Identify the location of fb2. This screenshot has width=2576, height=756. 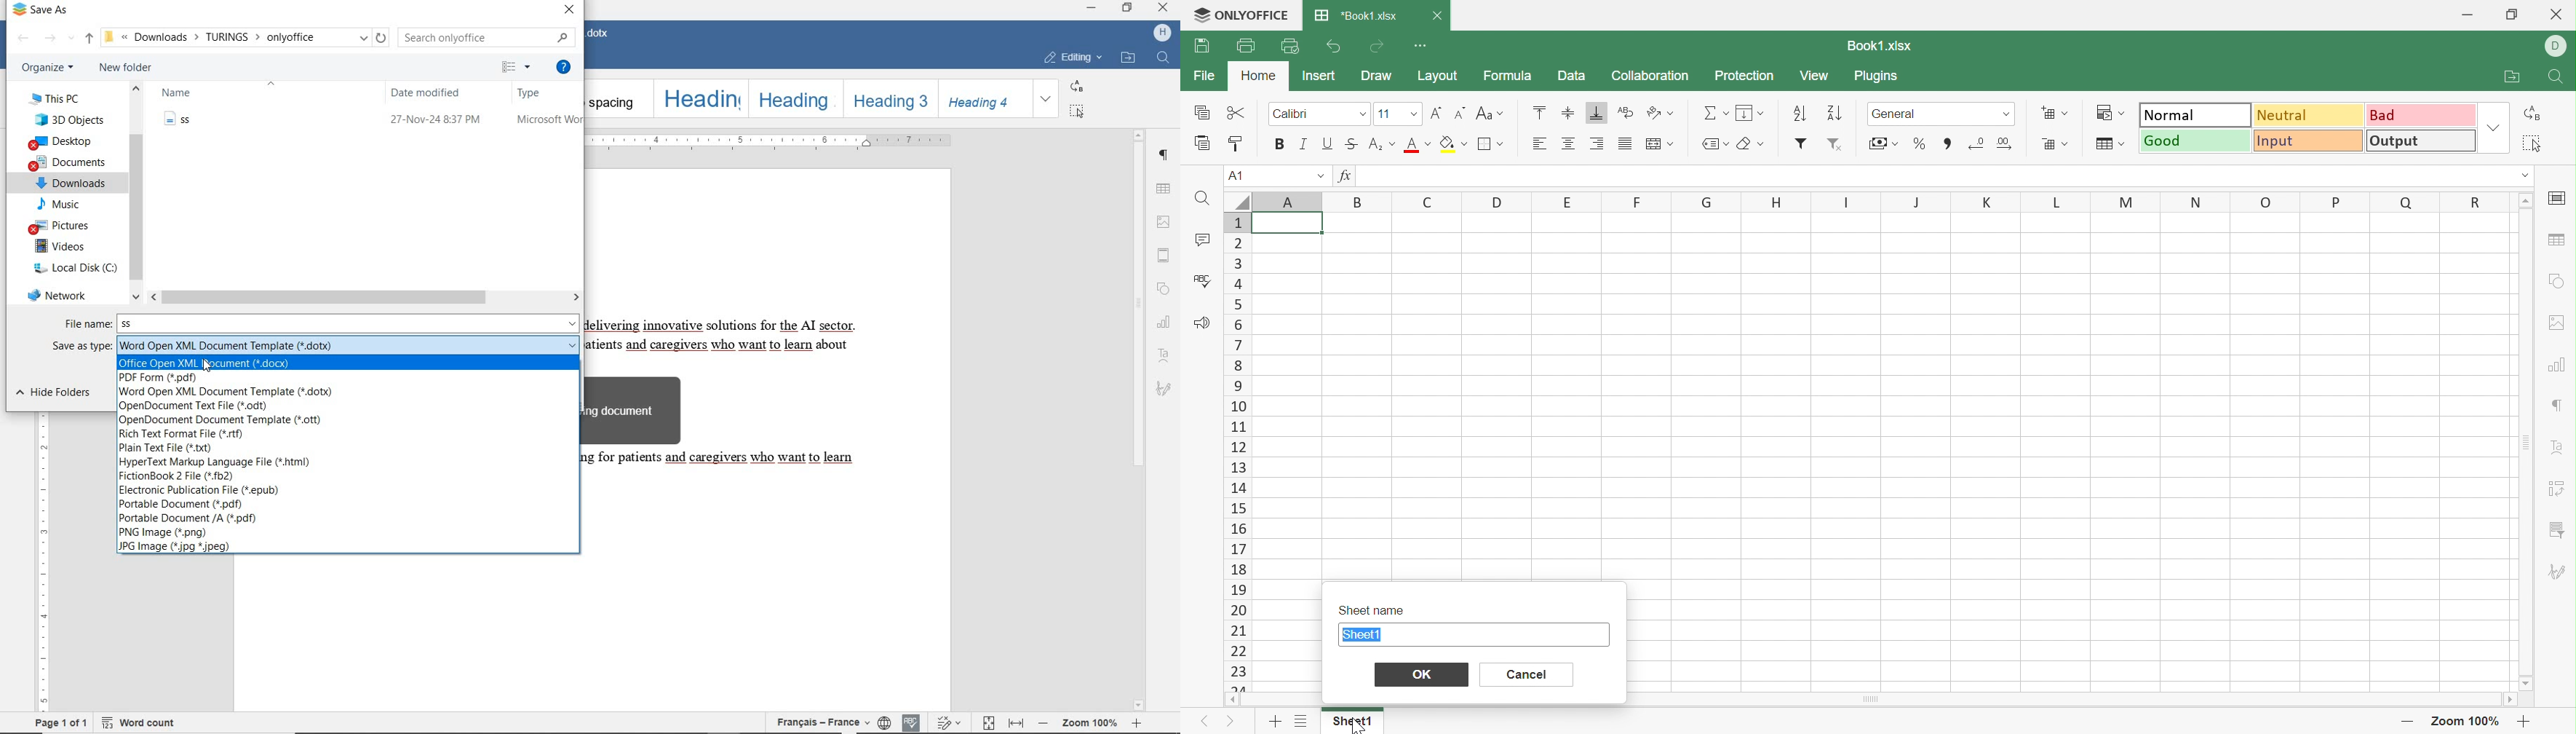
(185, 475).